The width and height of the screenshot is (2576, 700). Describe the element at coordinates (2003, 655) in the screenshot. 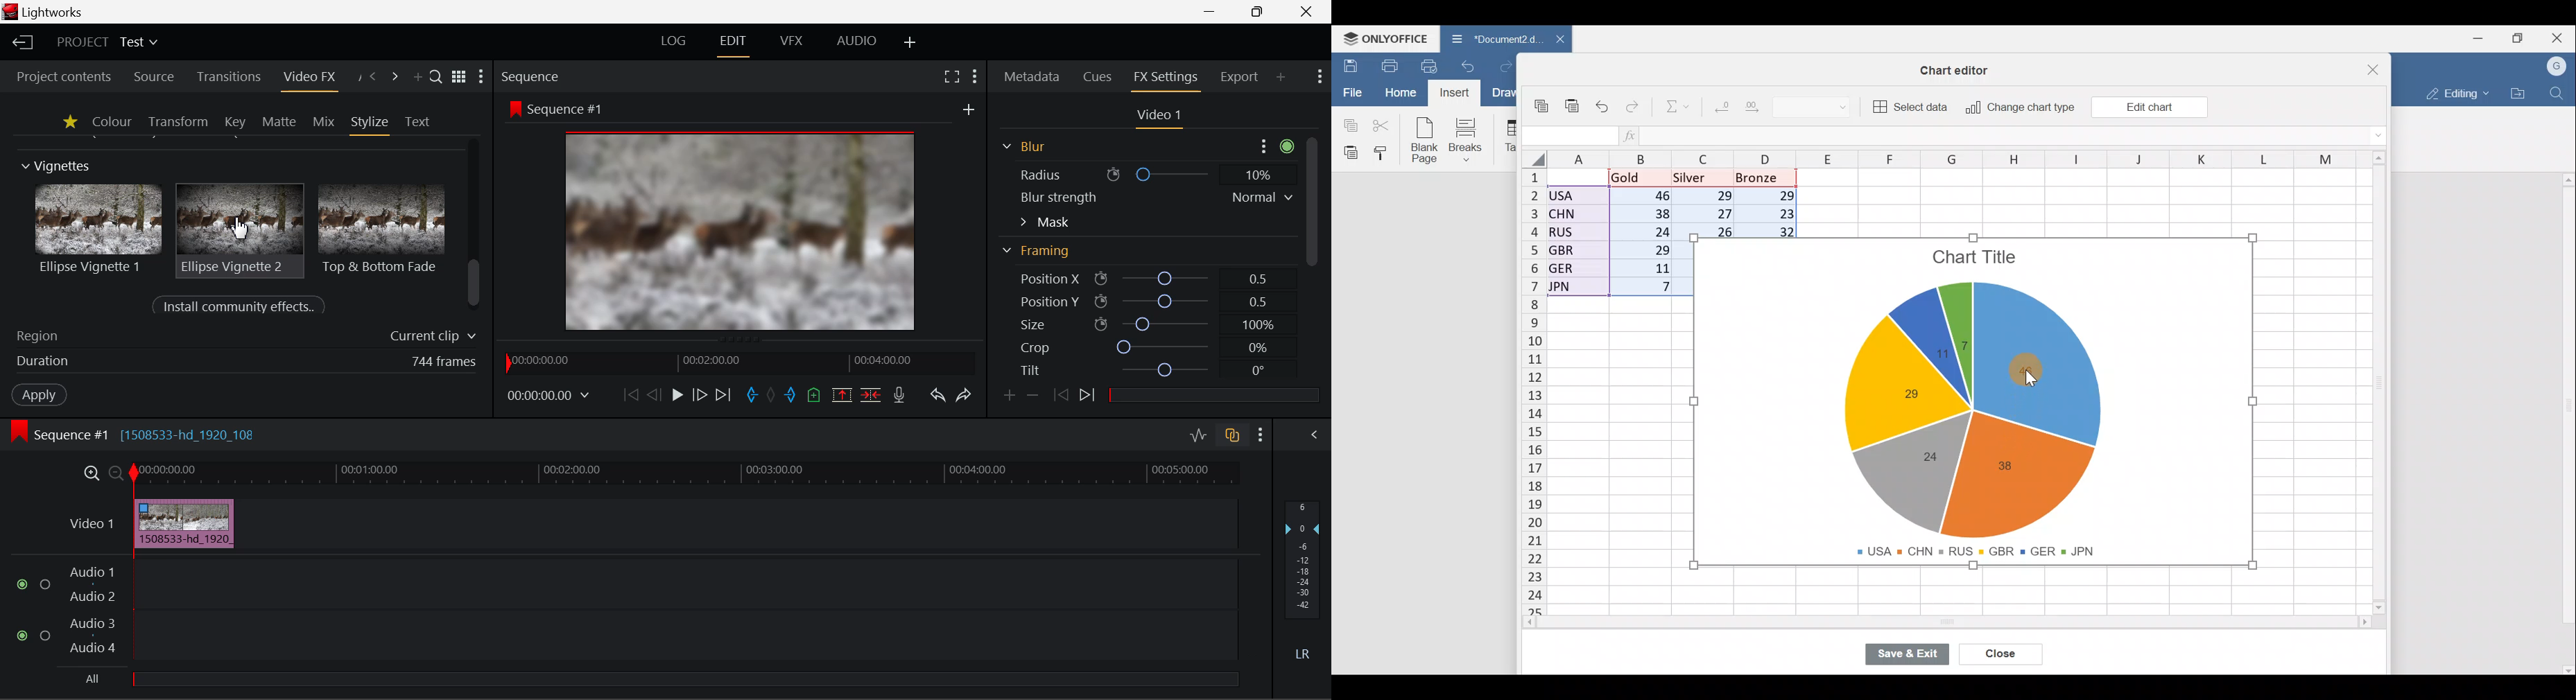

I see `Close` at that location.